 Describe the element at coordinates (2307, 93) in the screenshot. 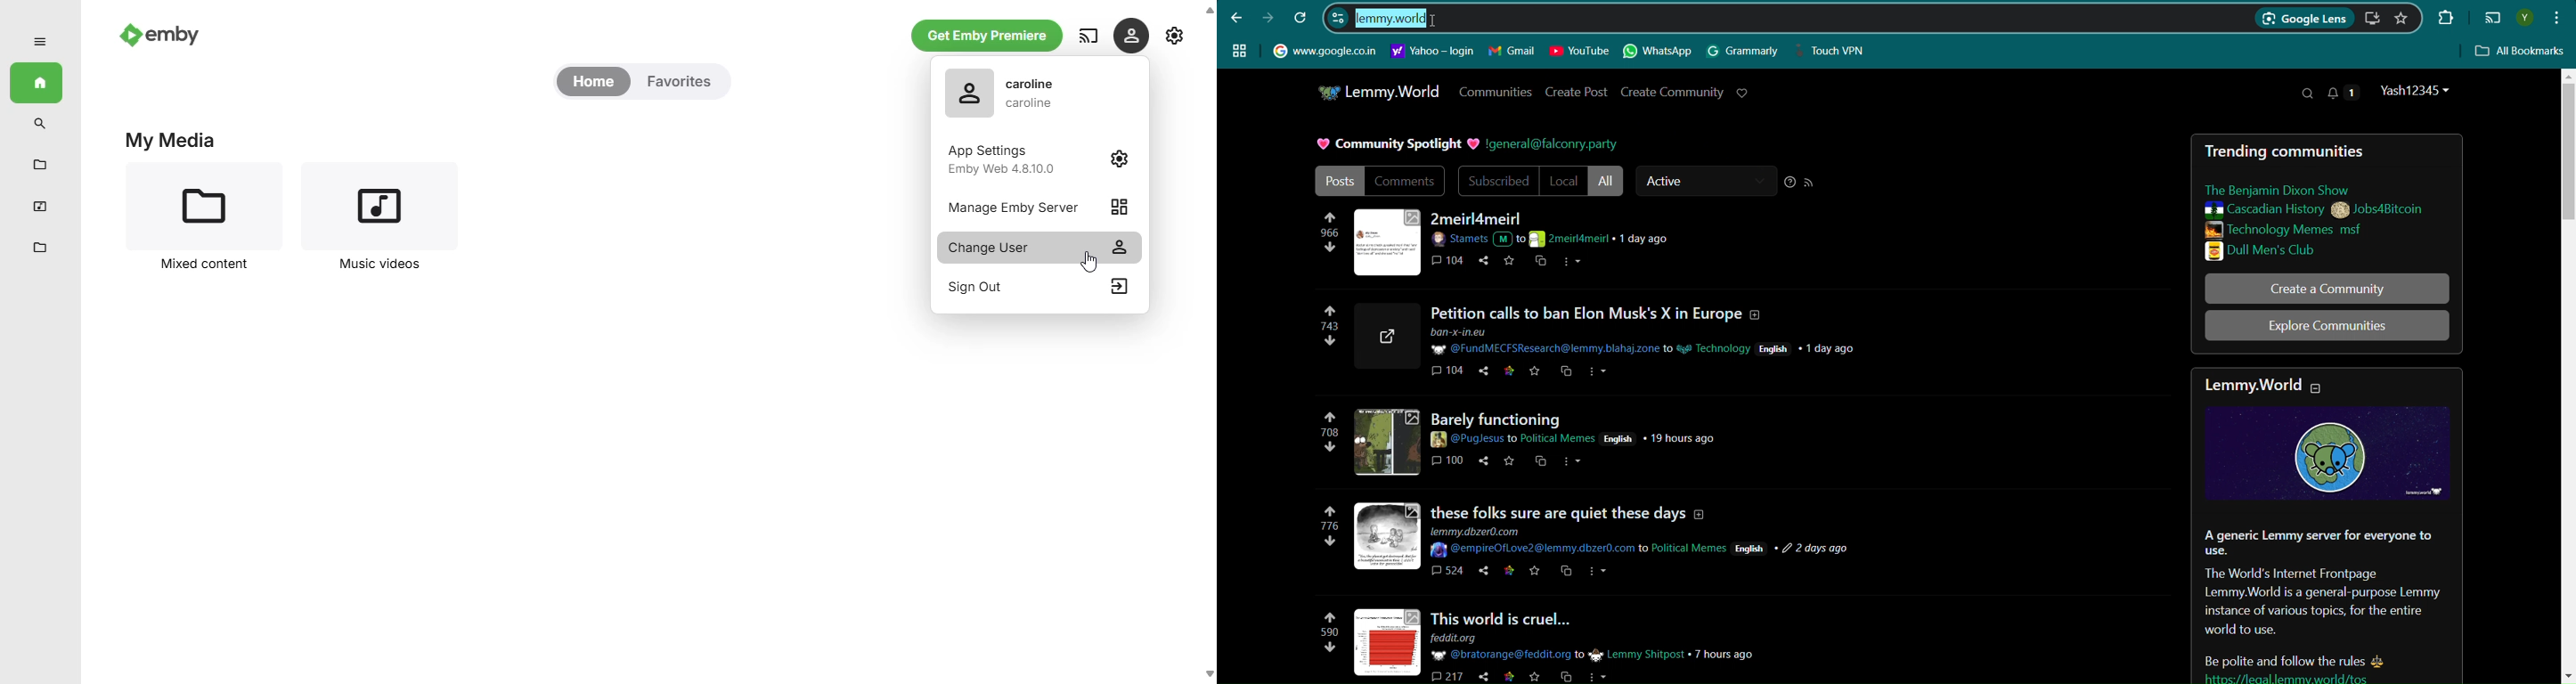

I see `Search` at that location.